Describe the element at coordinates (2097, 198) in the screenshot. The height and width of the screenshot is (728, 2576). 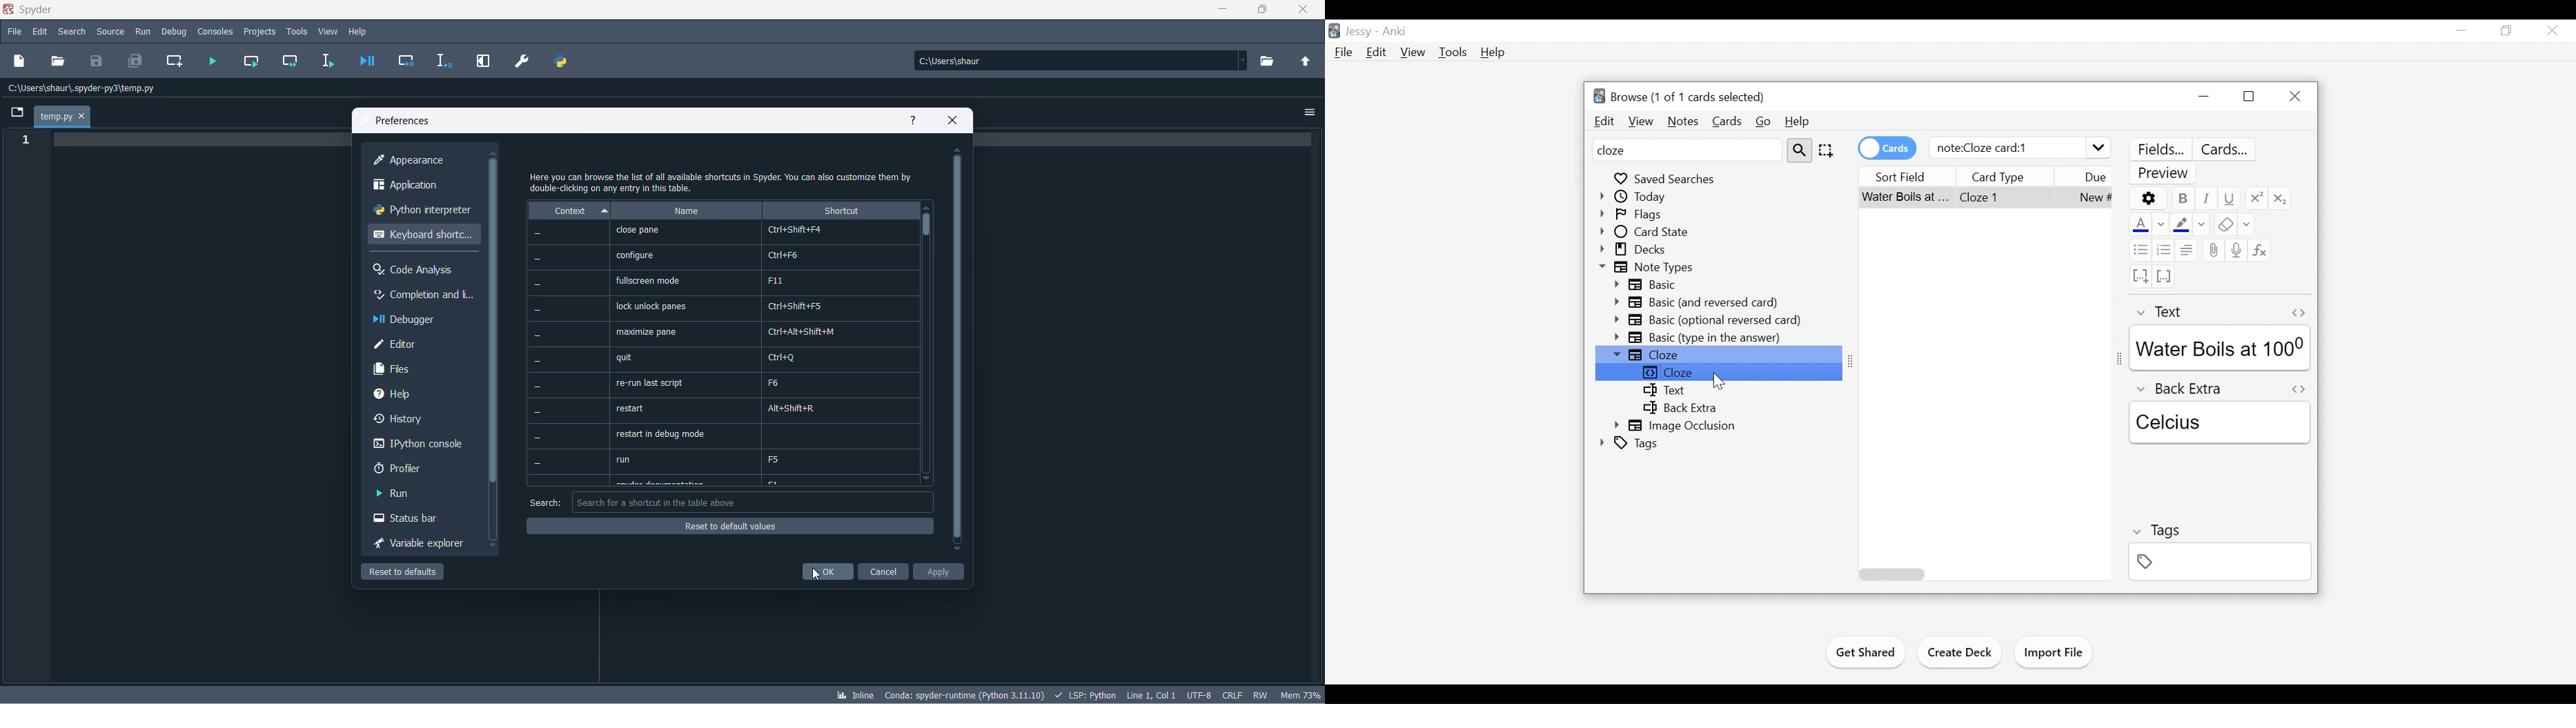
I see `Due` at that location.